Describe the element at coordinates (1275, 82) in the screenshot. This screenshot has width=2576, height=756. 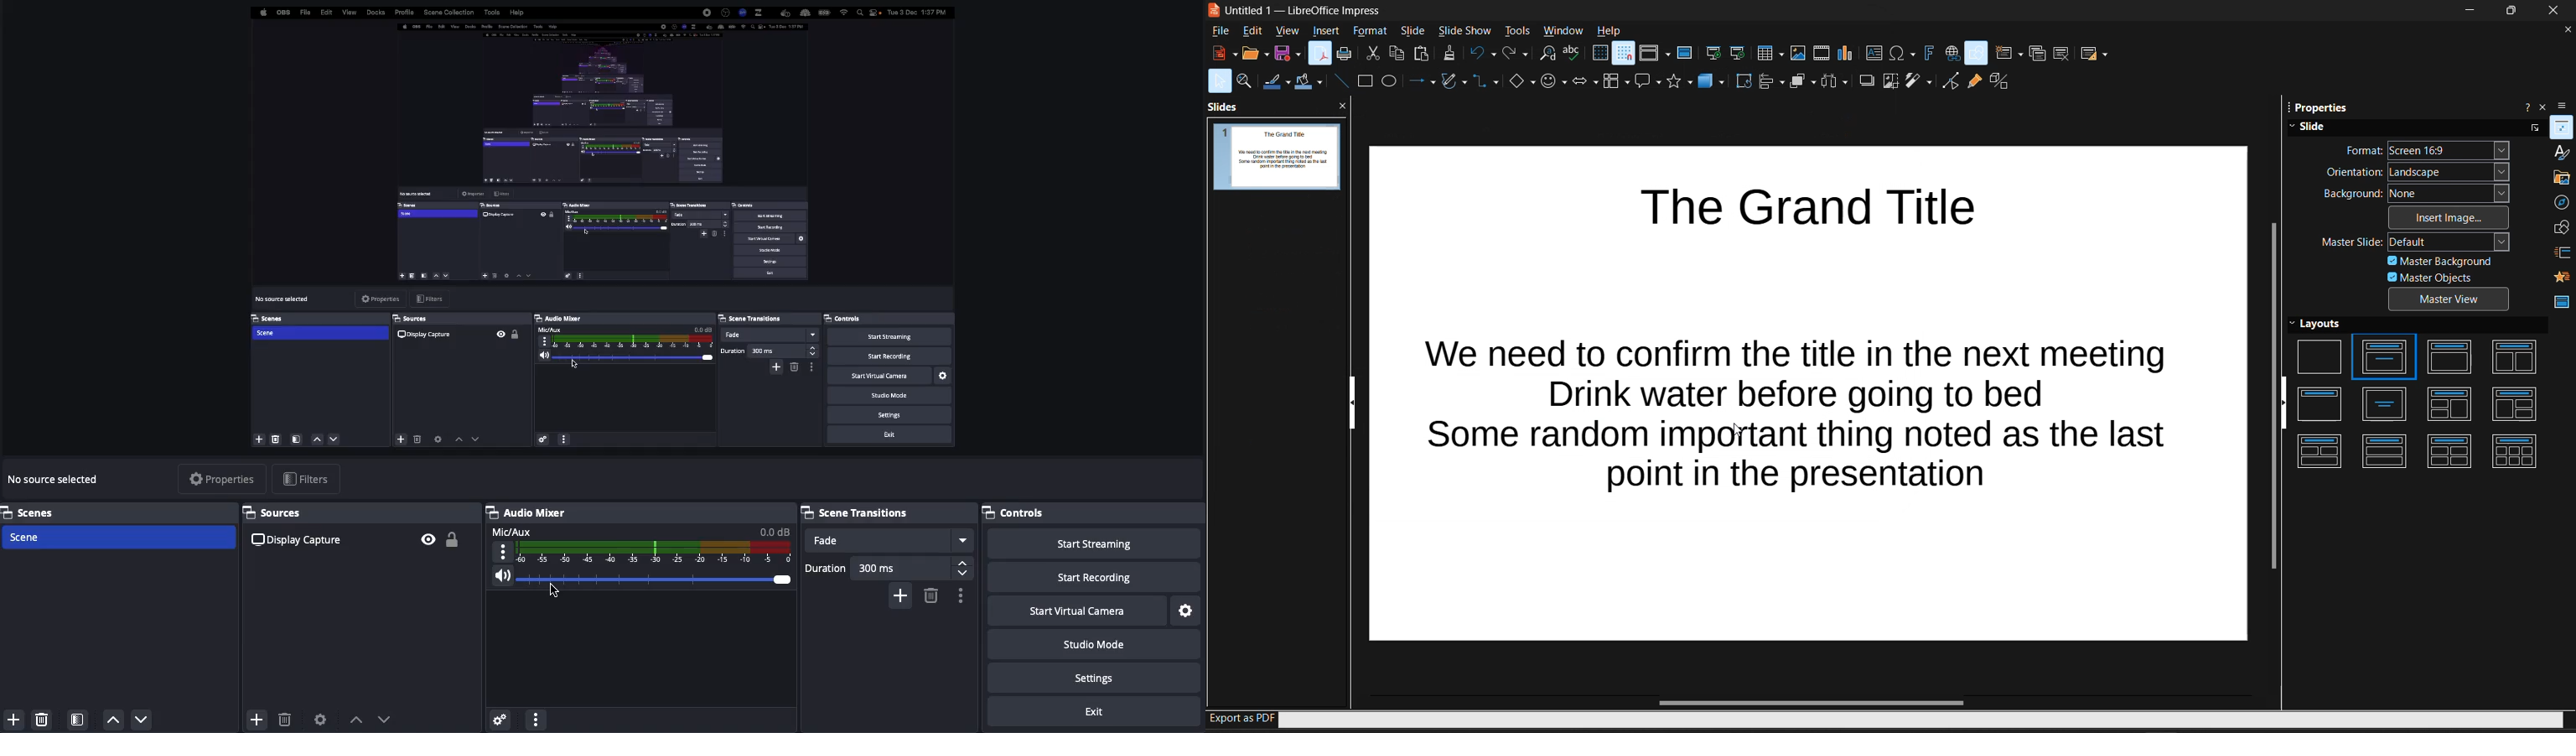
I see `line color` at that location.